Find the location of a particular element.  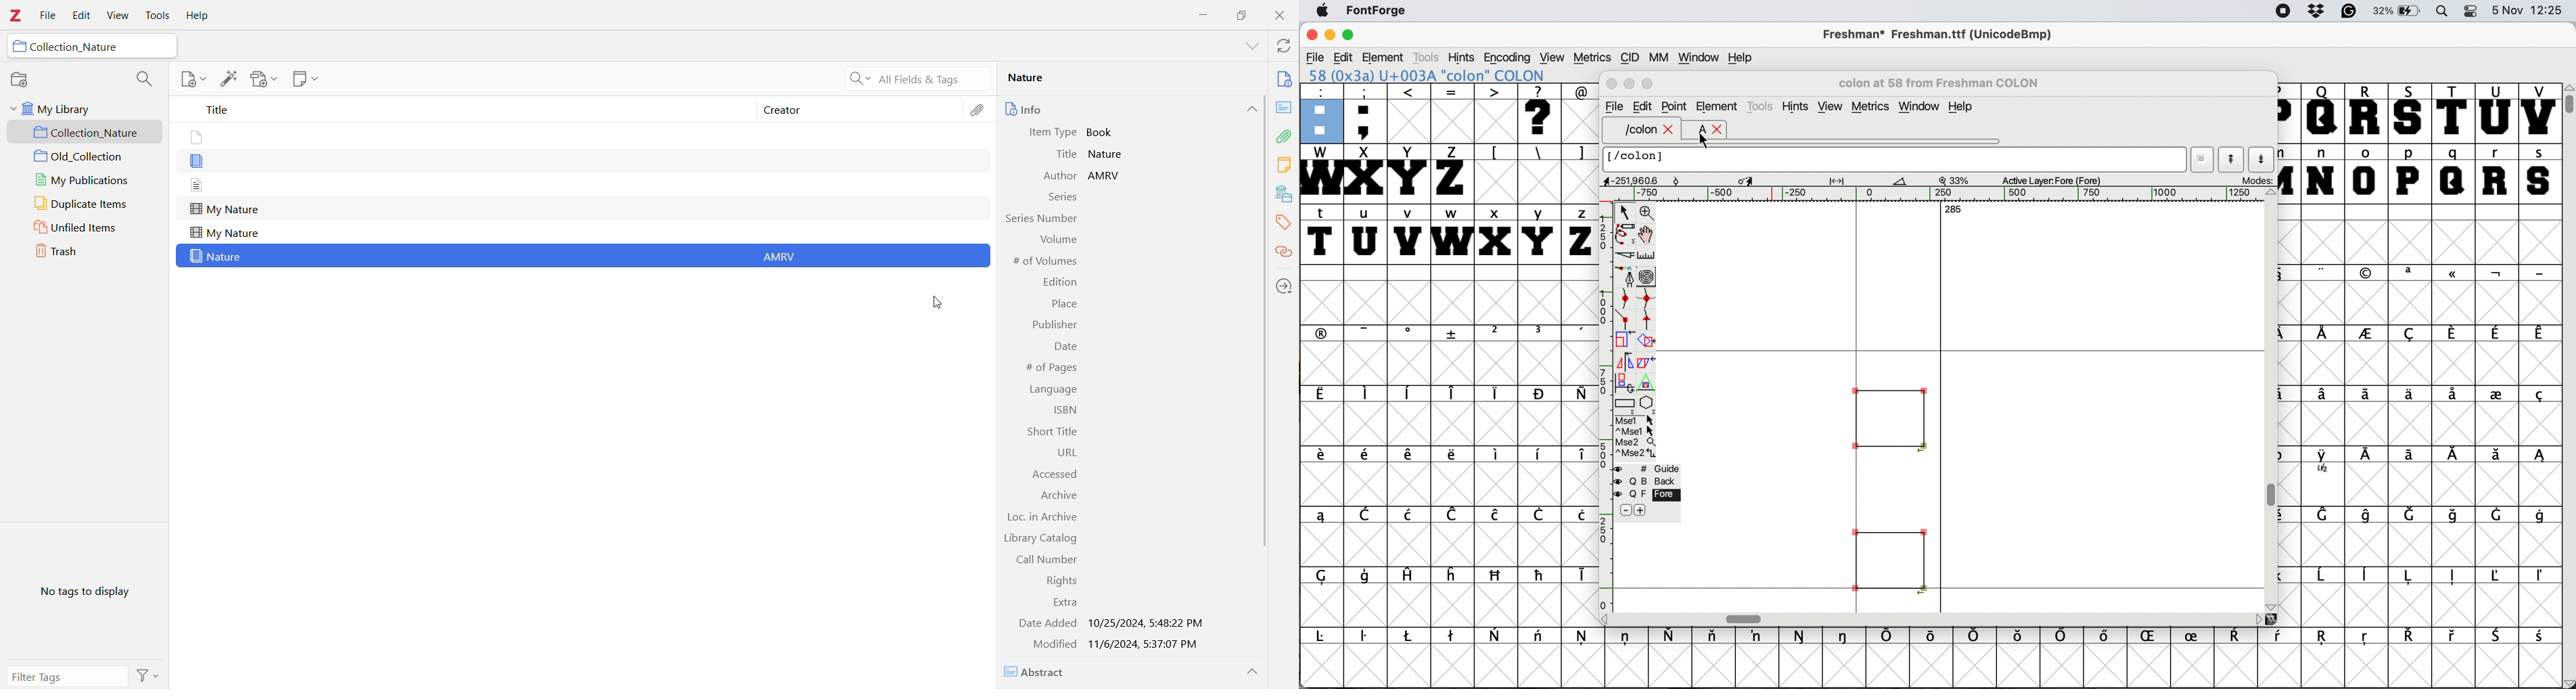

symbol is located at coordinates (2368, 273).